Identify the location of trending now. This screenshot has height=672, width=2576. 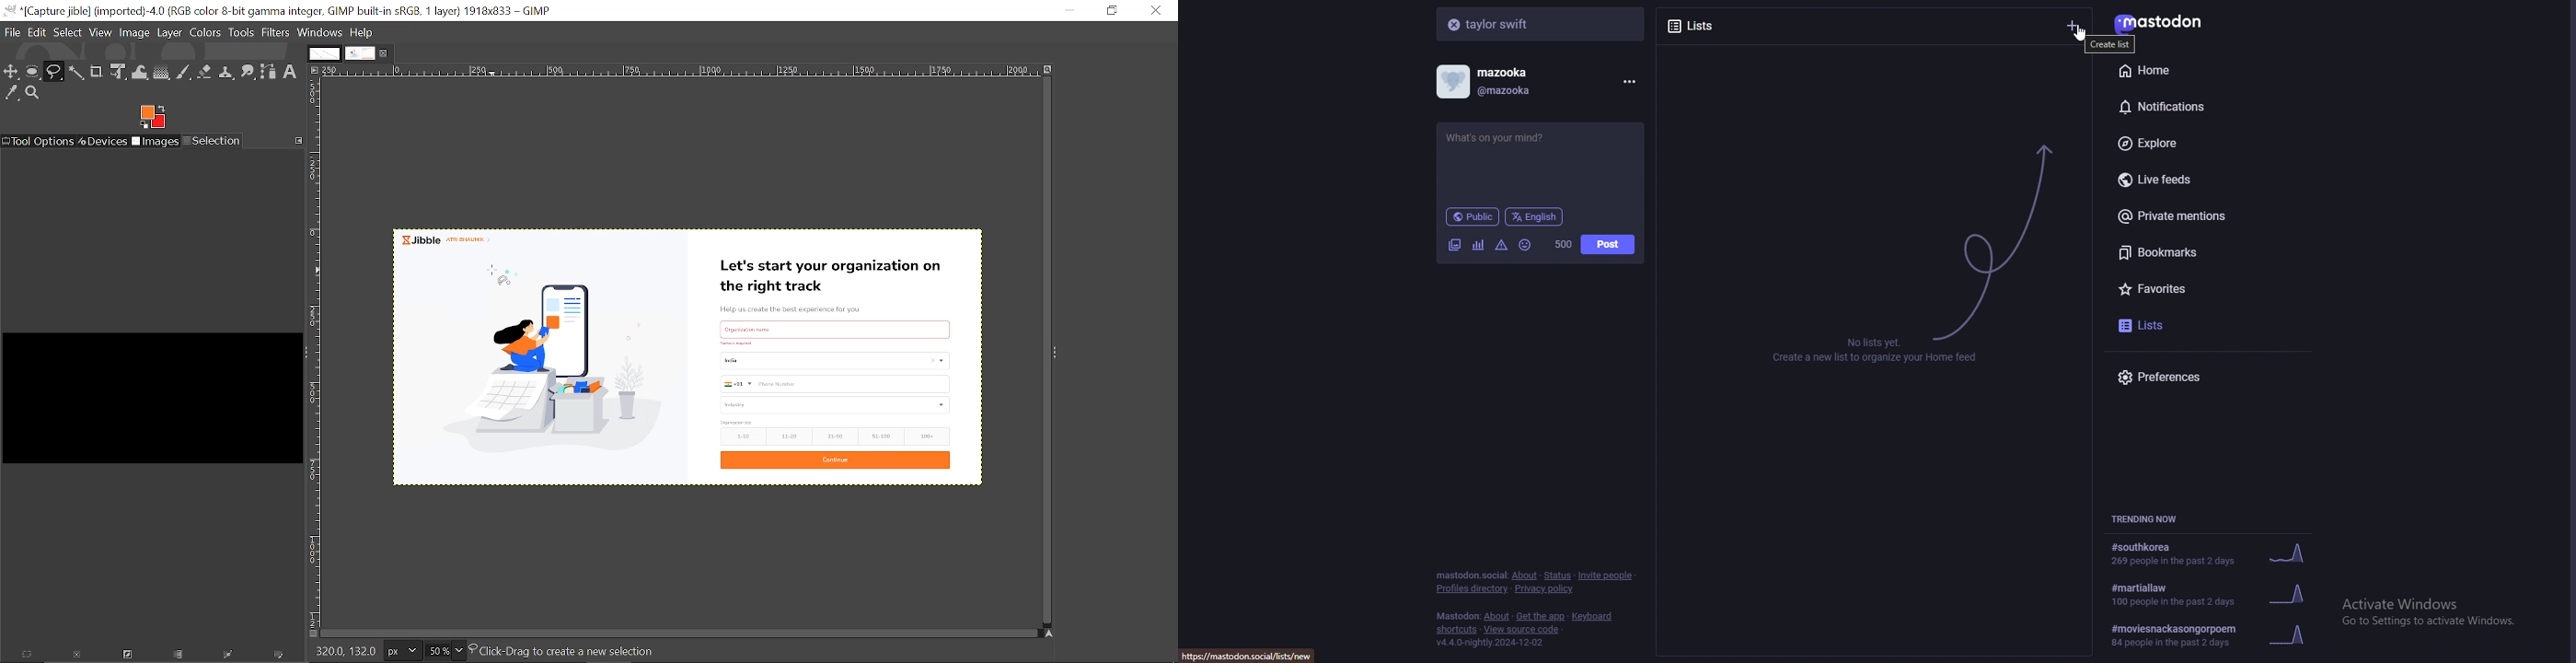
(2152, 519).